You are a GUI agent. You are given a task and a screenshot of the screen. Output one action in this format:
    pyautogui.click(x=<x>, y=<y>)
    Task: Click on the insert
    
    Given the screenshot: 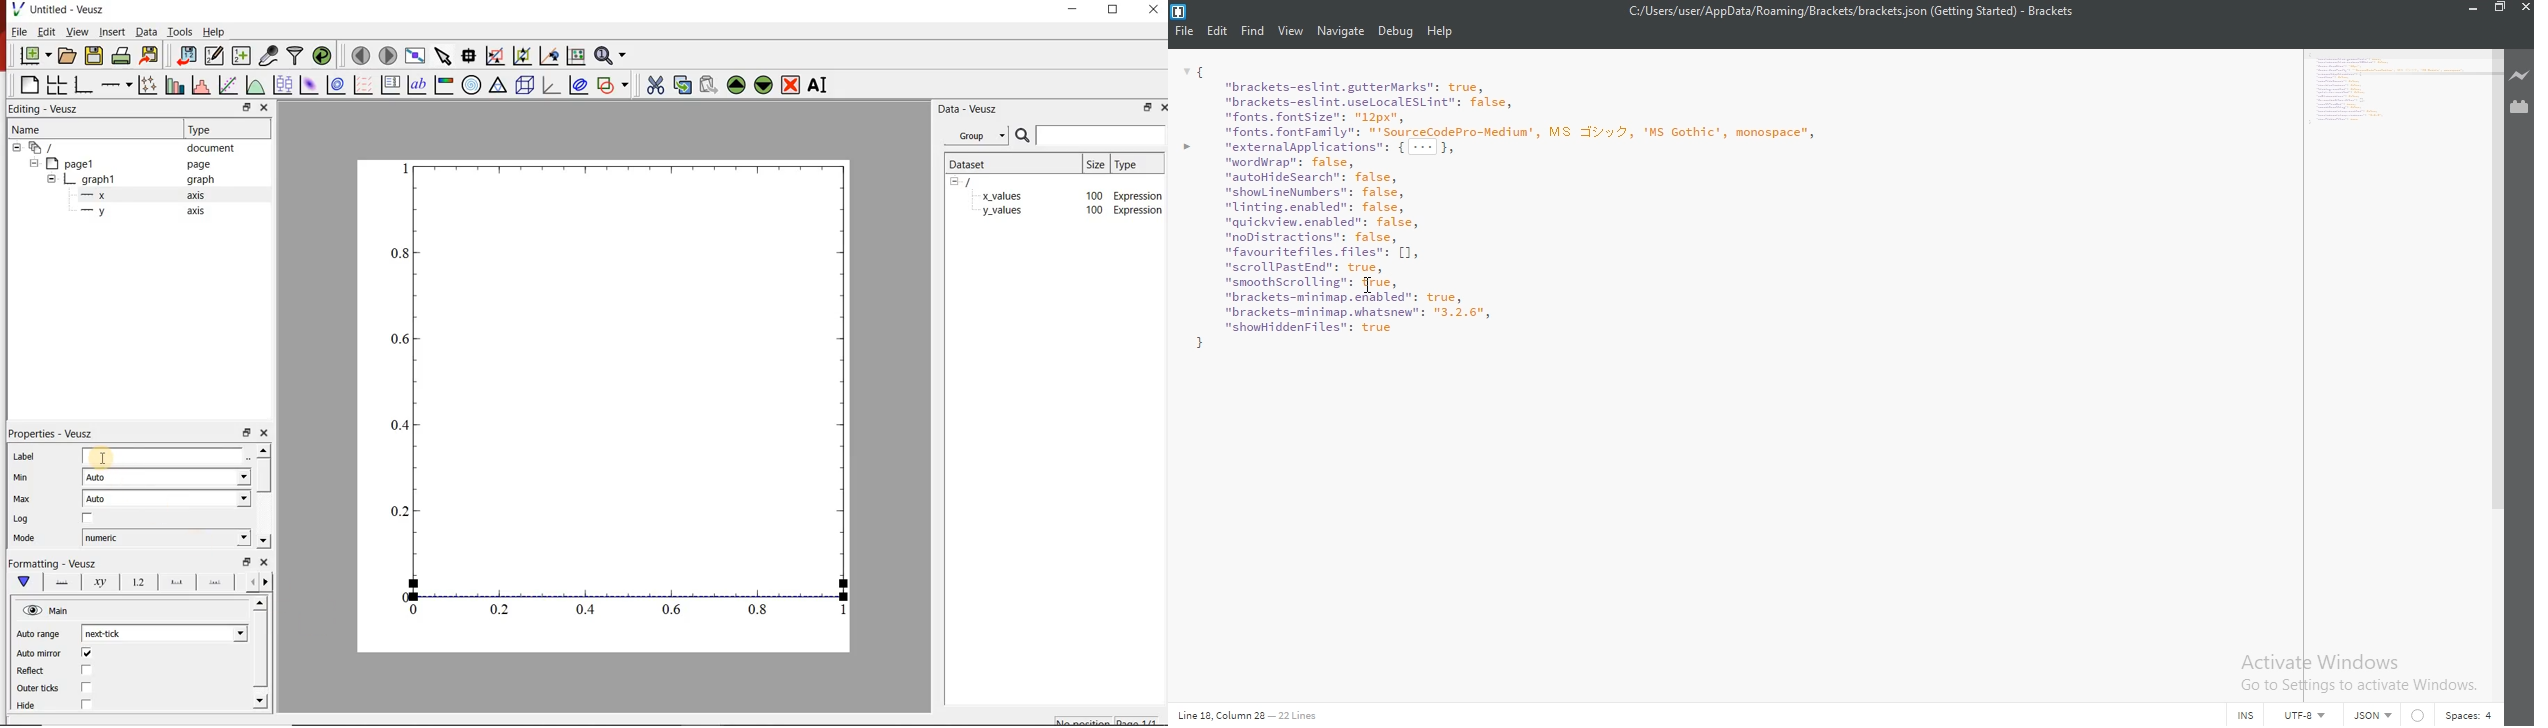 What is the action you would take?
    pyautogui.click(x=112, y=31)
    